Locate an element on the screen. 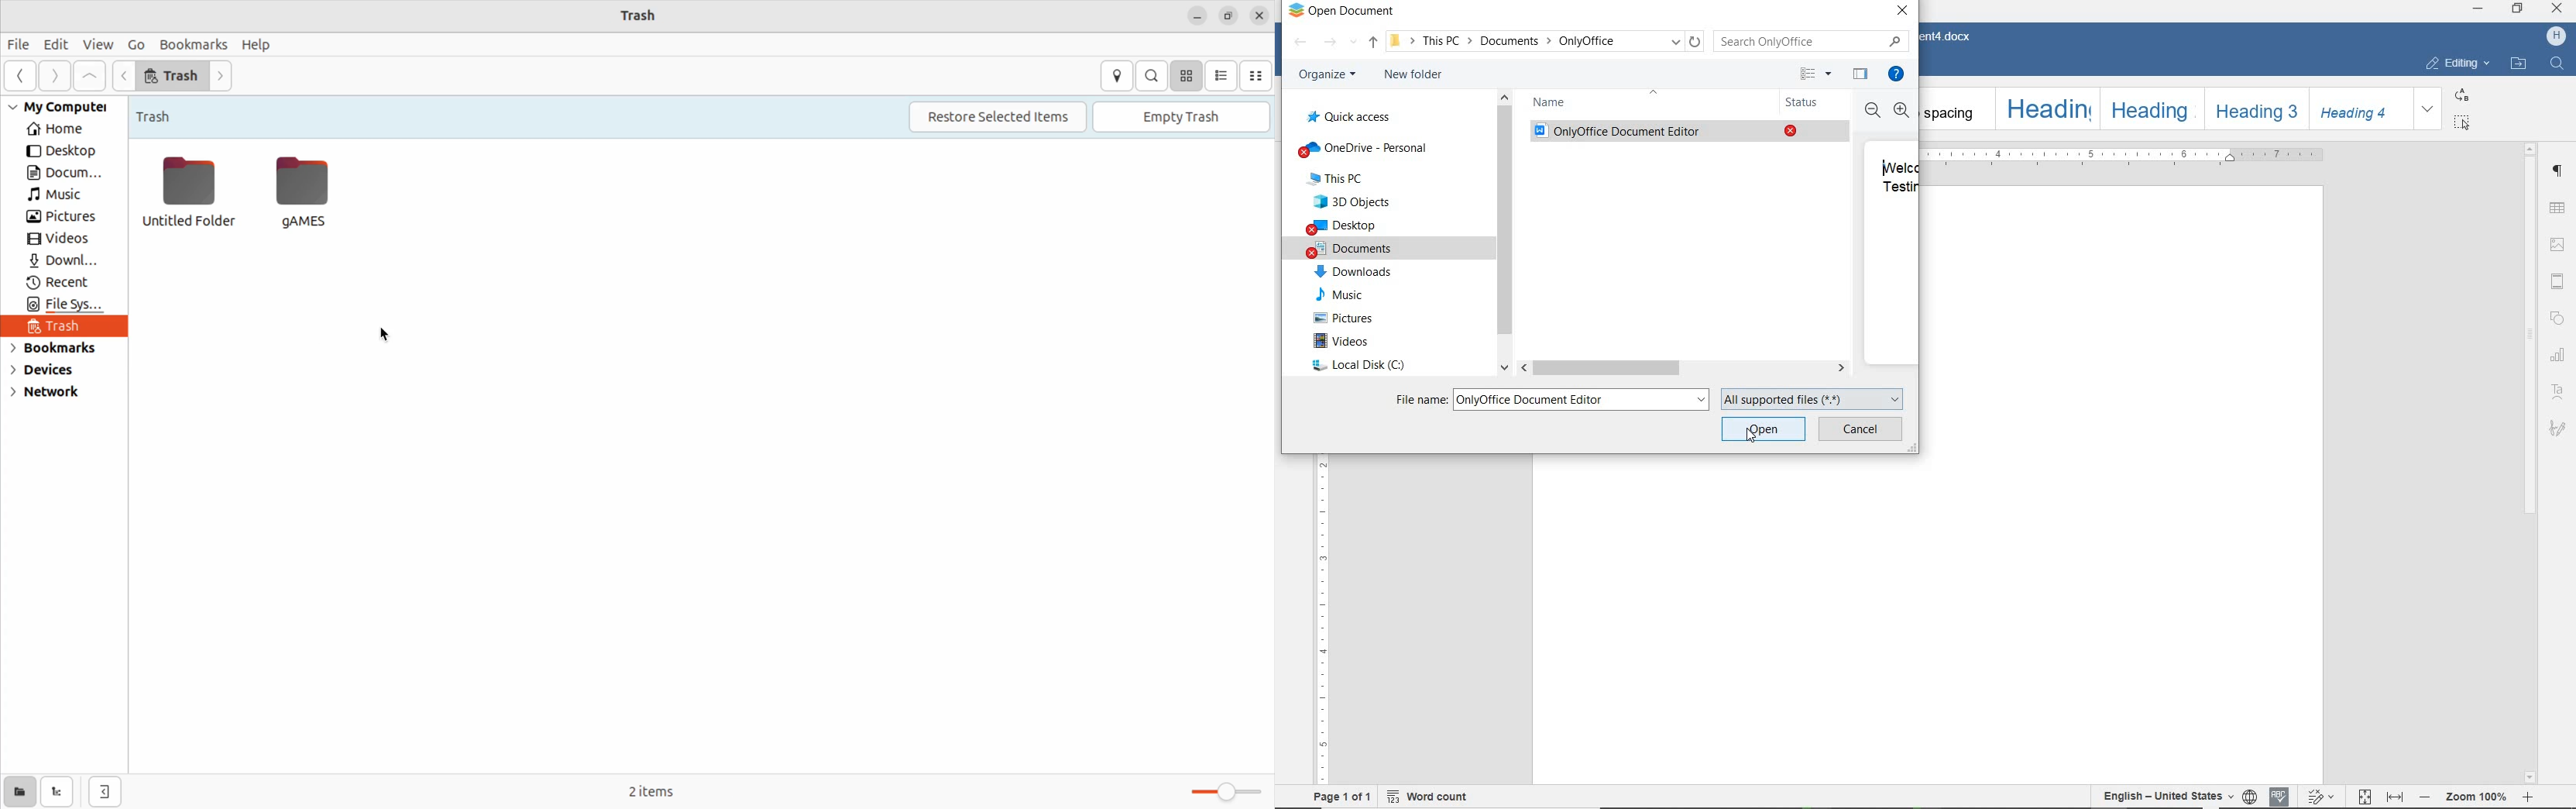 This screenshot has width=2576, height=812. scrollbar is located at coordinates (1684, 367).